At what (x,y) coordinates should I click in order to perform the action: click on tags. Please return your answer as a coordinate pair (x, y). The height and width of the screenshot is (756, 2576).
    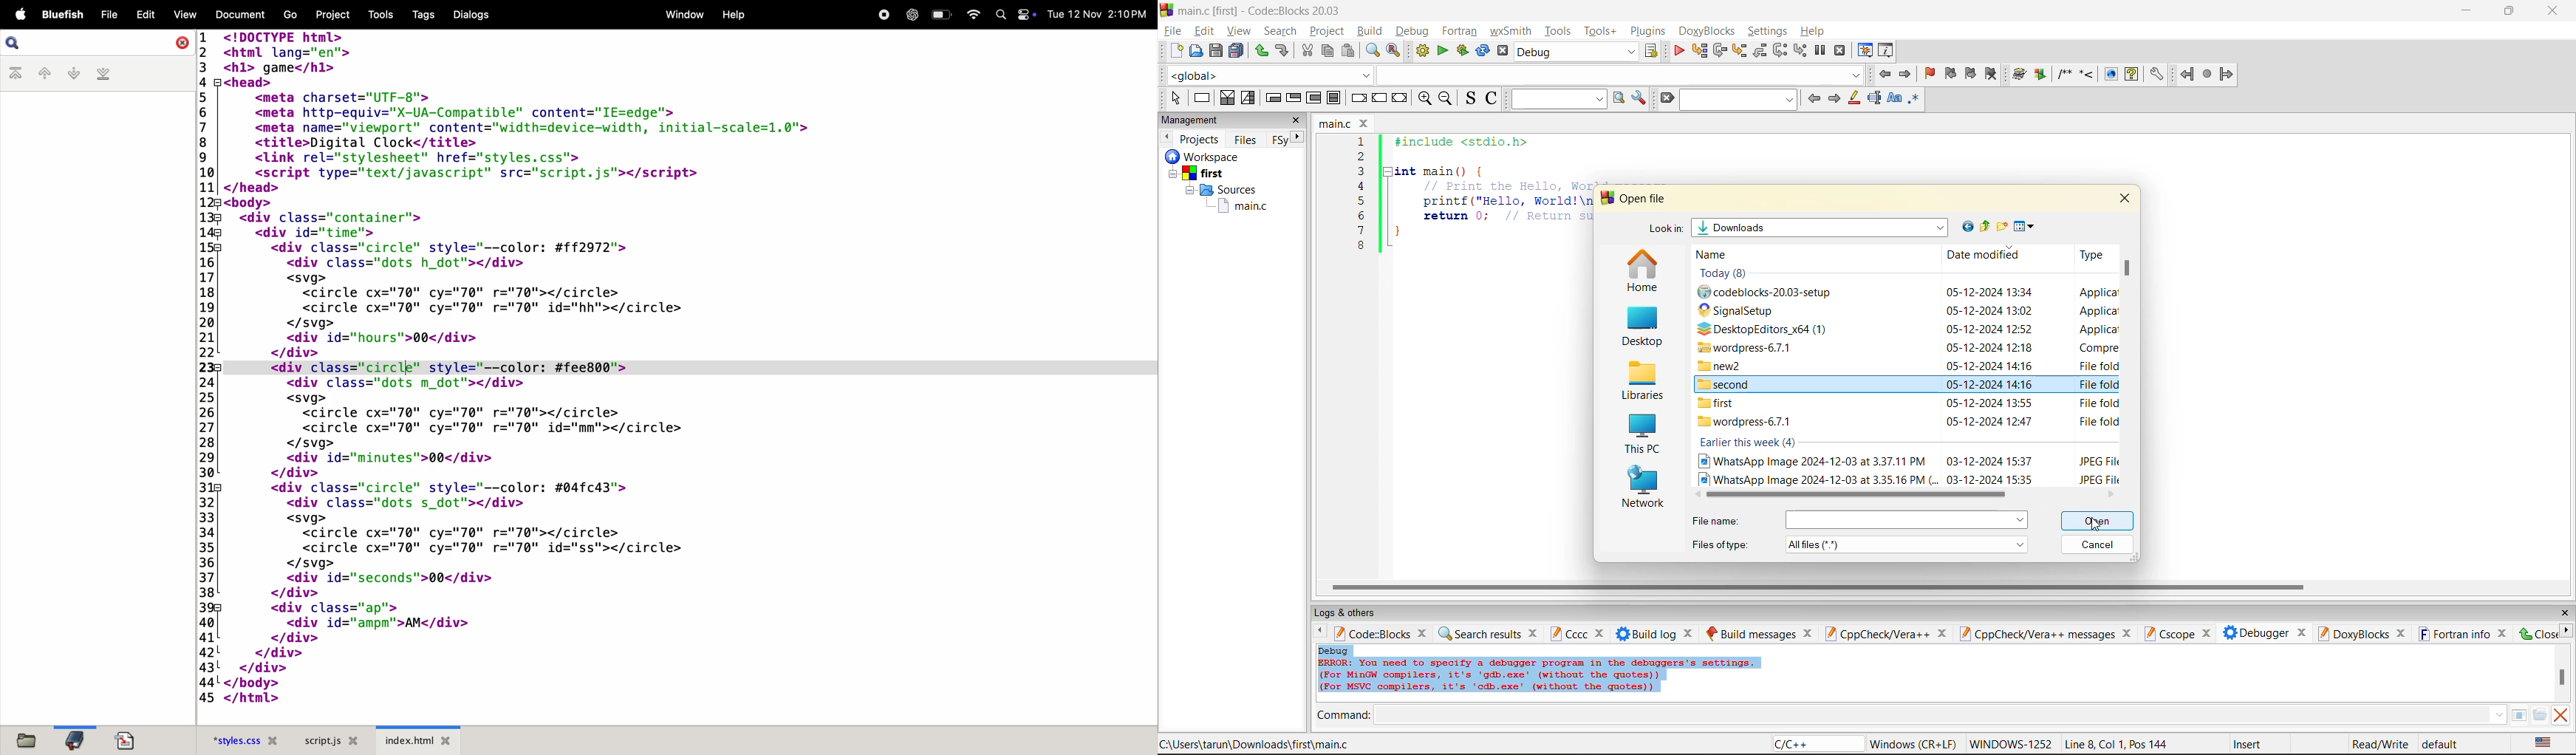
    Looking at the image, I should click on (422, 13).